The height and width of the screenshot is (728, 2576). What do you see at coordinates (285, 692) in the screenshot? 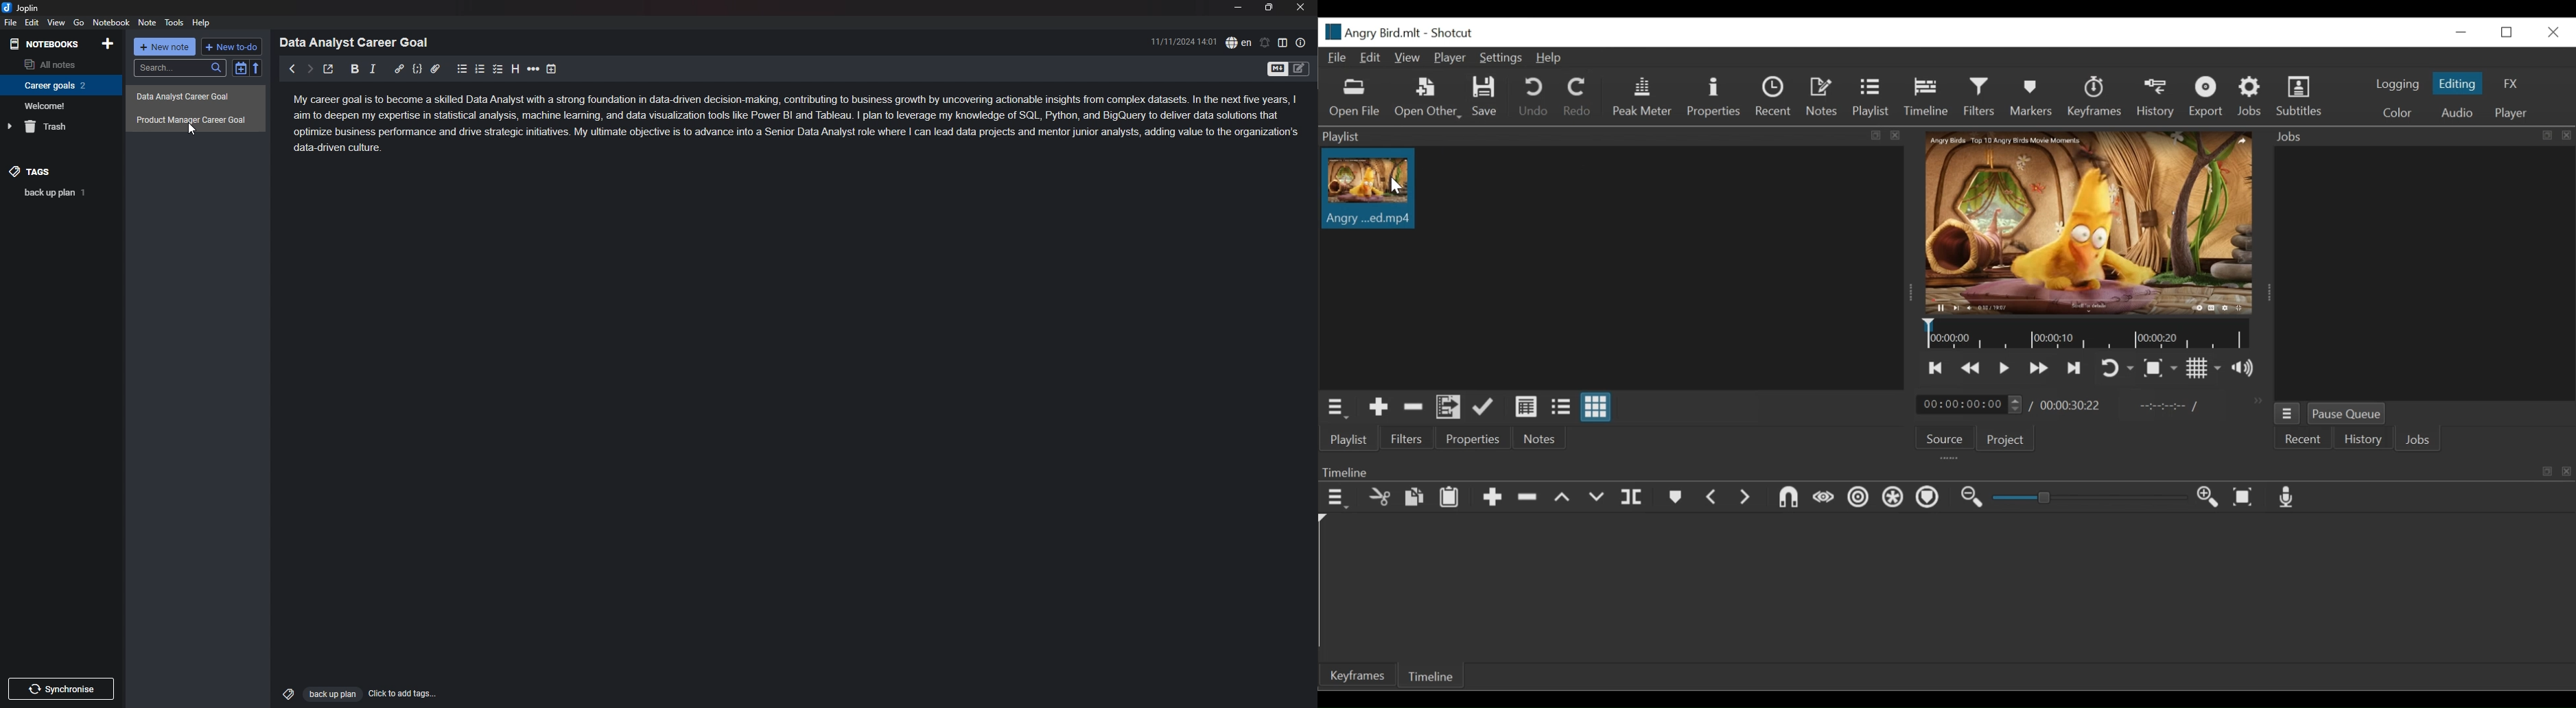
I see `Tags` at bounding box center [285, 692].